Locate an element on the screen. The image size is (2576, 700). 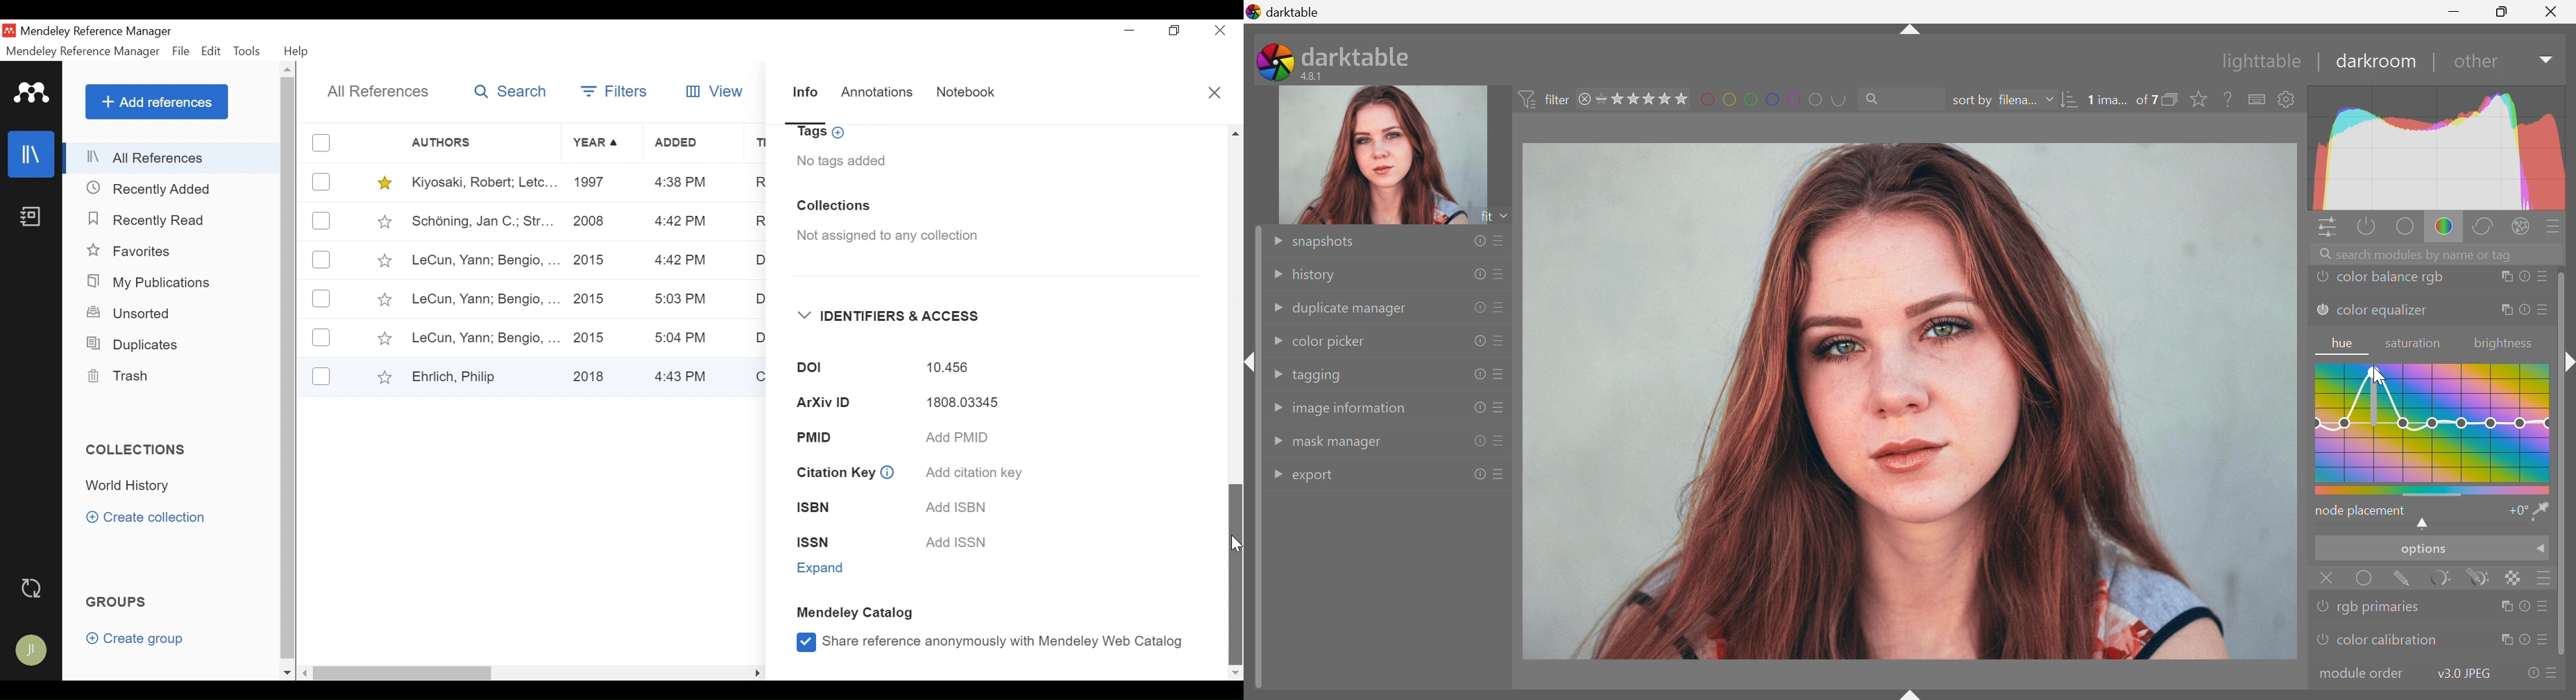
modular order is located at coordinates (2362, 672).